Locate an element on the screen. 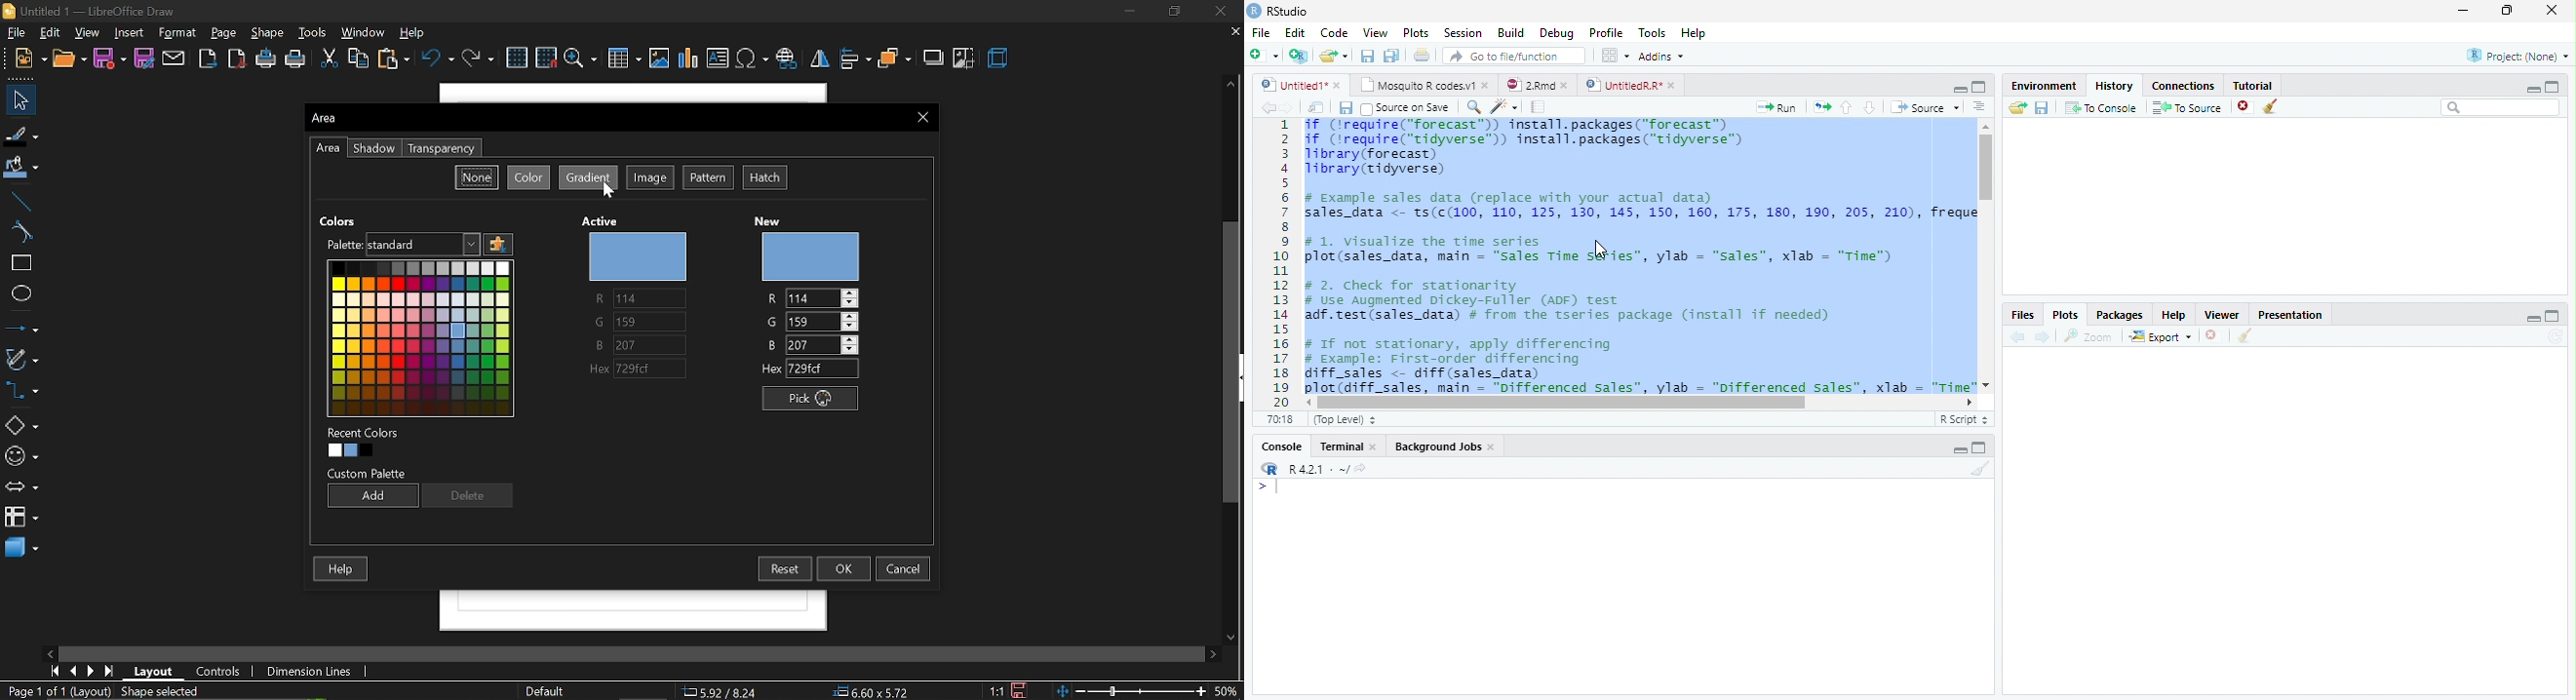 The height and width of the screenshot is (700, 2576). Clean is located at coordinates (1978, 469).